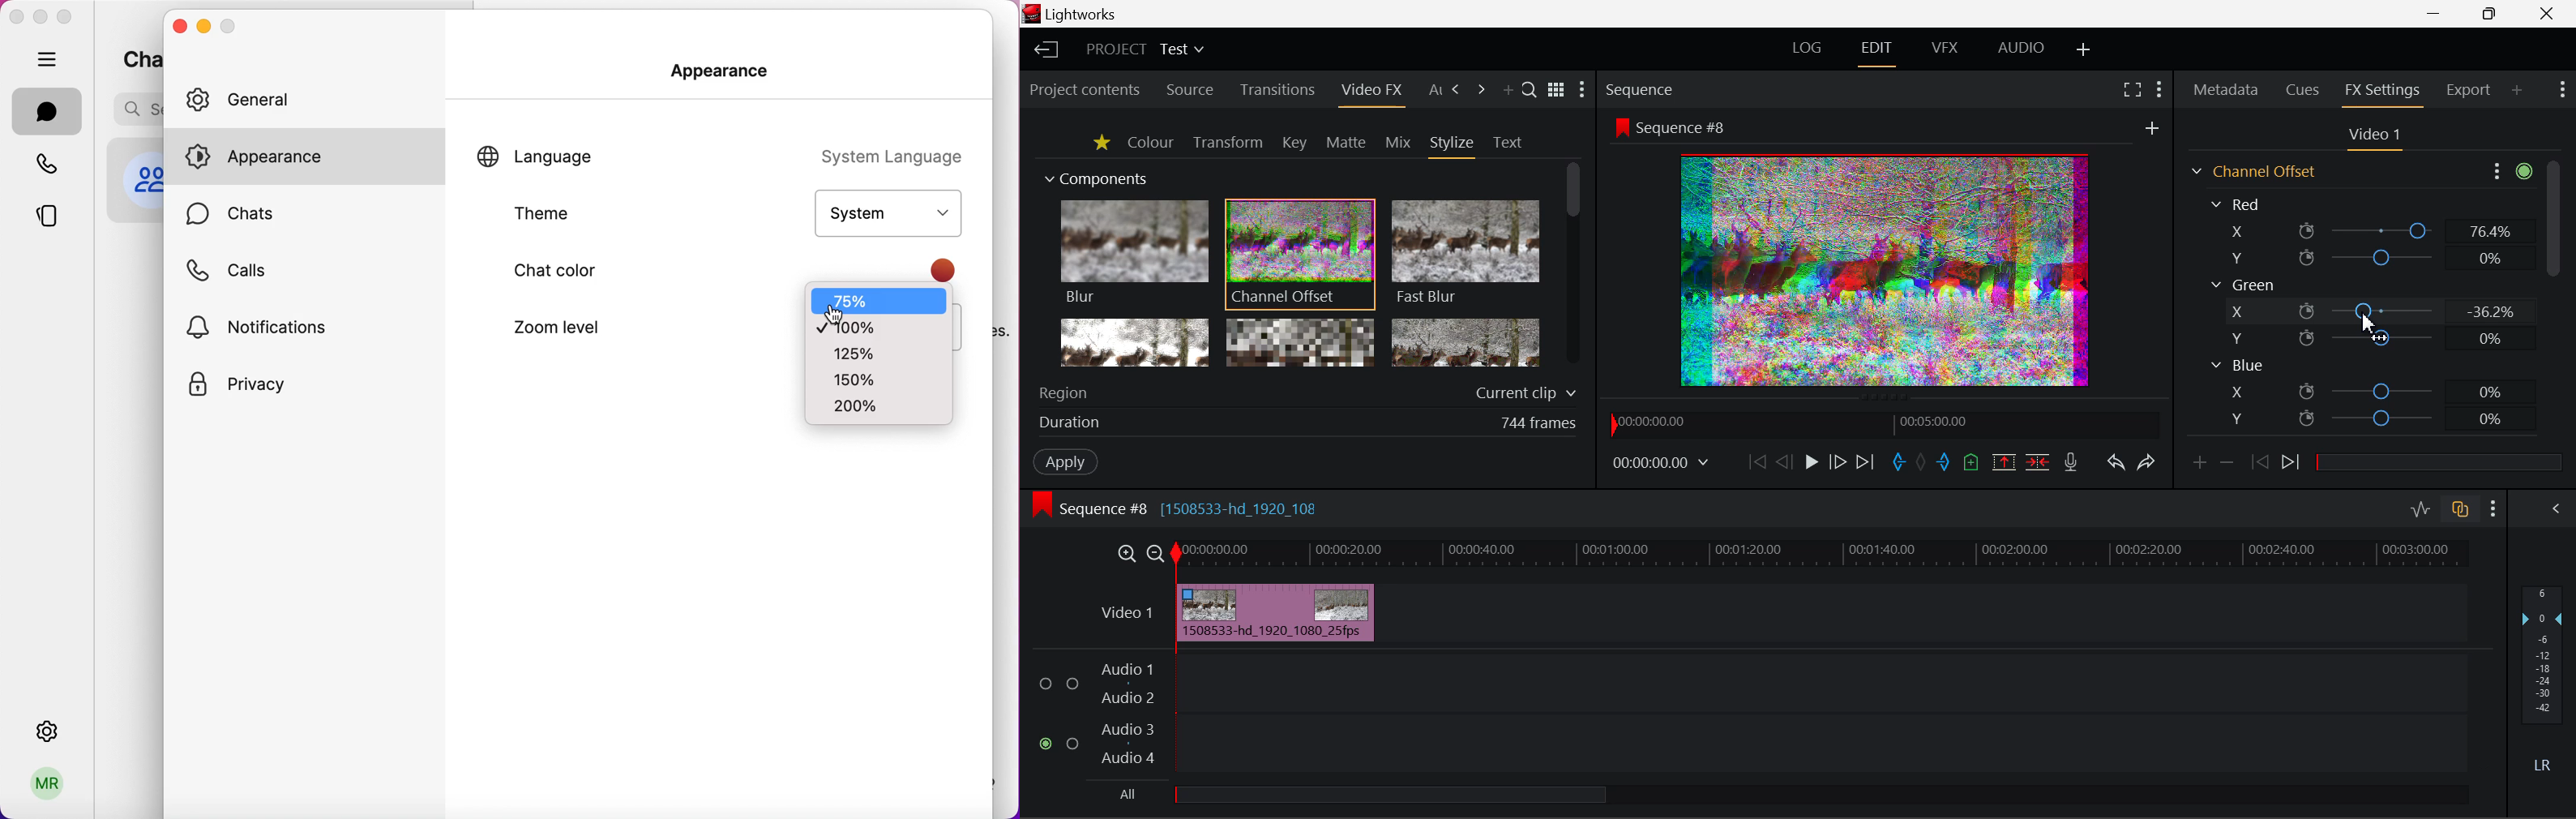 The height and width of the screenshot is (840, 2576). Describe the element at coordinates (243, 215) in the screenshot. I see `chats` at that location.